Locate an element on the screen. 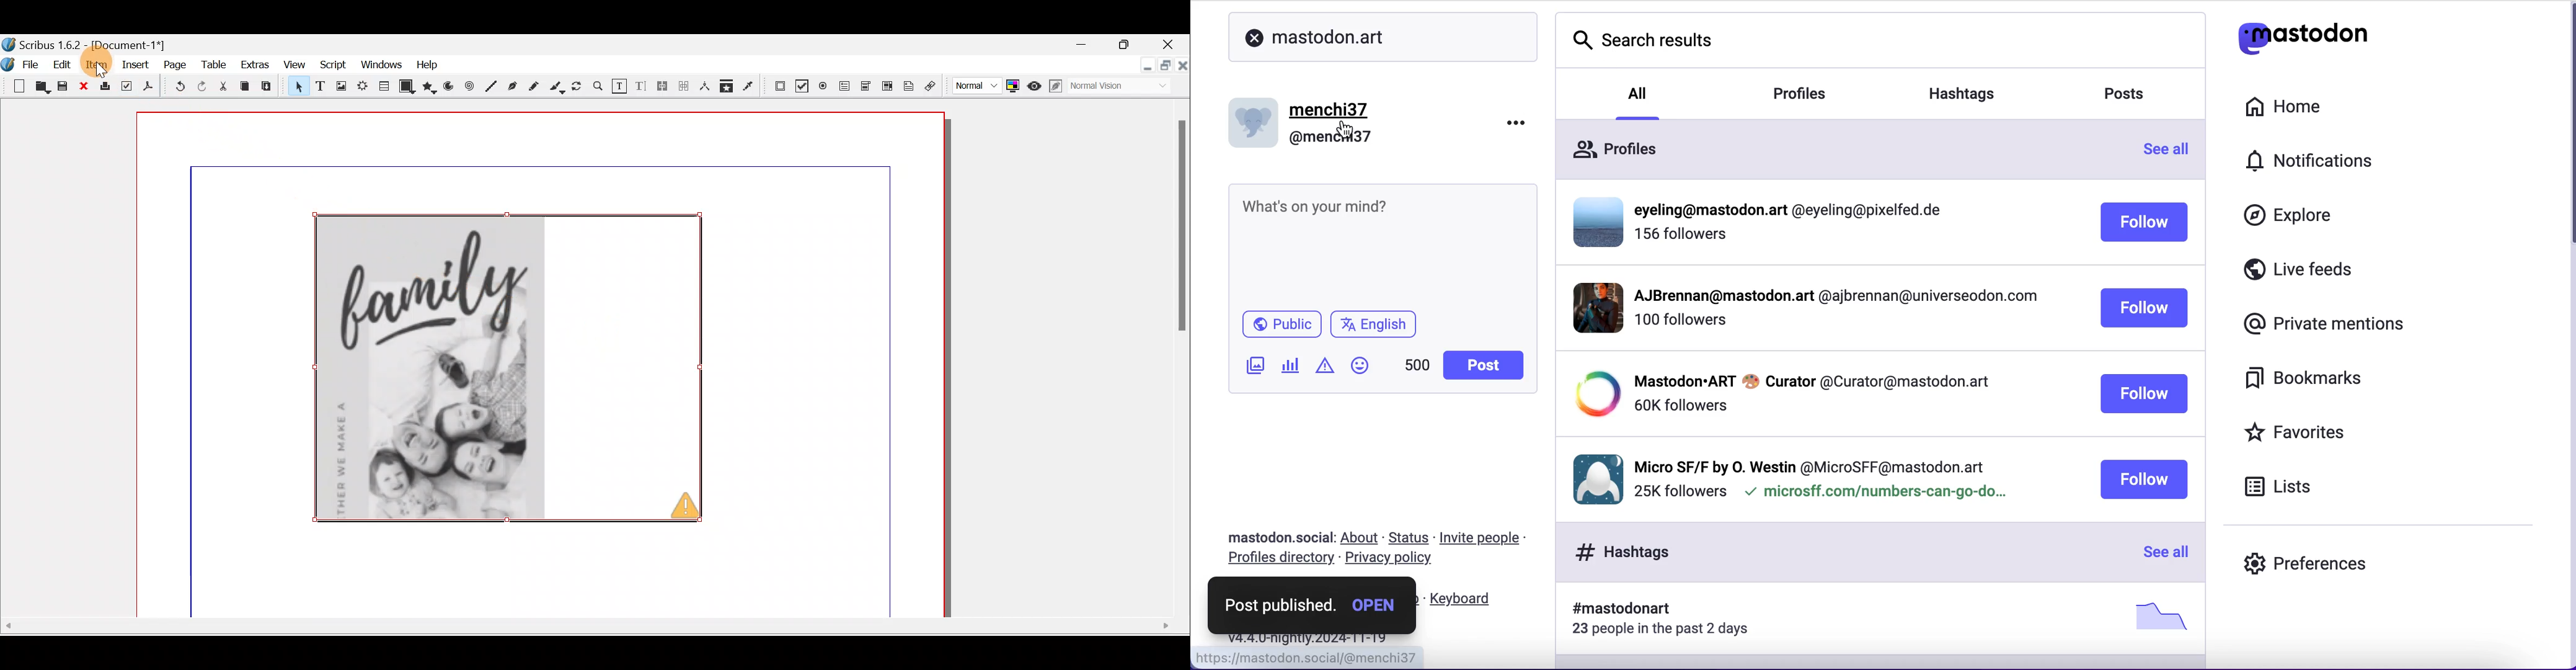  Redo is located at coordinates (208, 87).